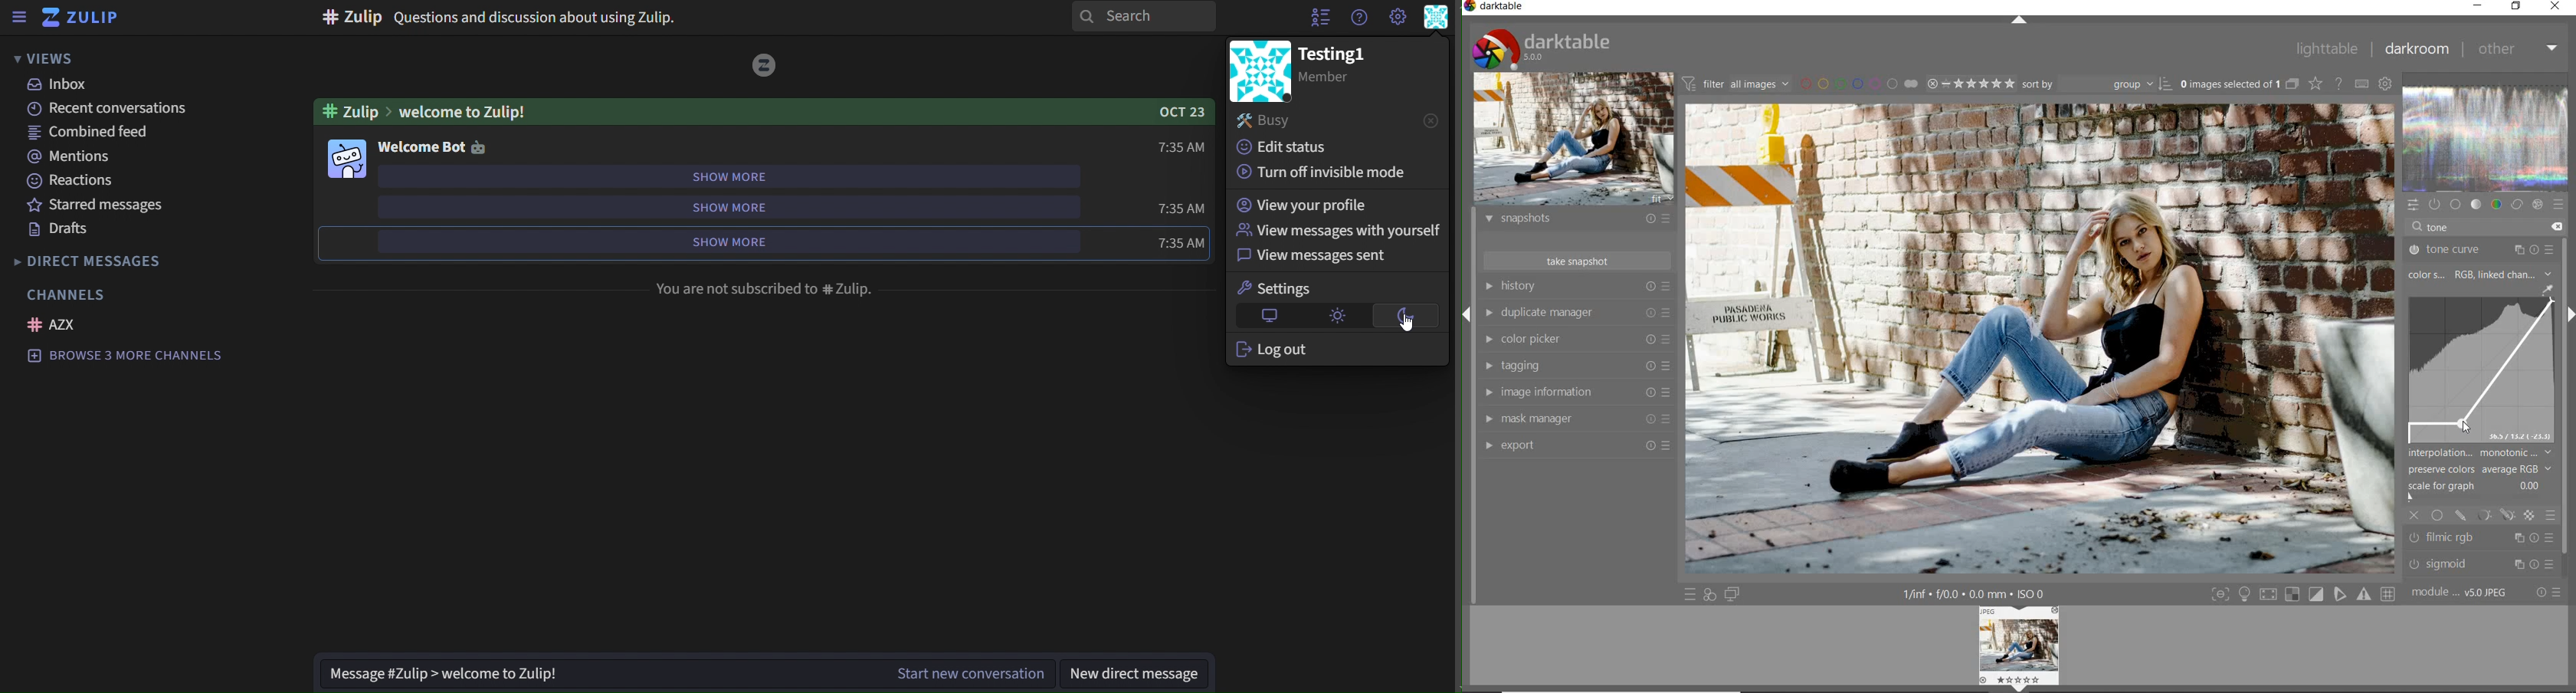  I want to click on quick access panel, so click(2413, 204).